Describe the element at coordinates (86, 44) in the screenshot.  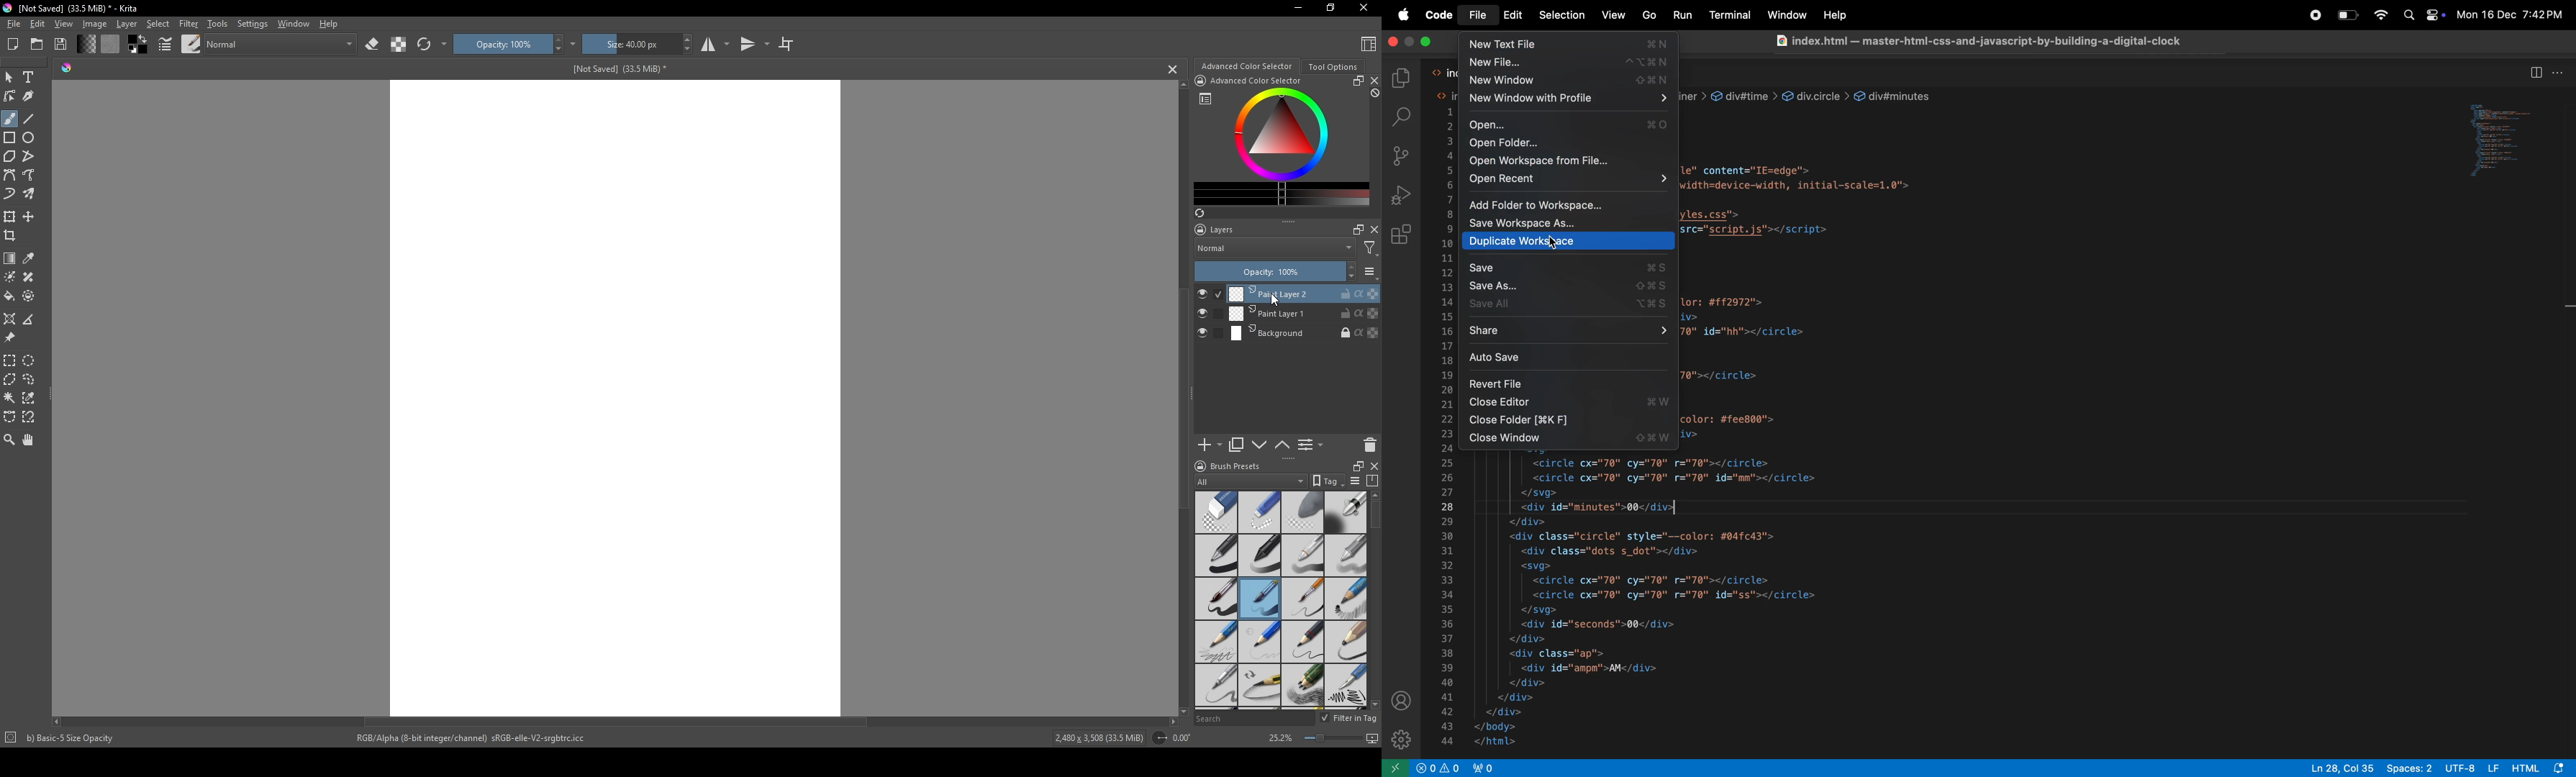
I see `change shade` at that location.